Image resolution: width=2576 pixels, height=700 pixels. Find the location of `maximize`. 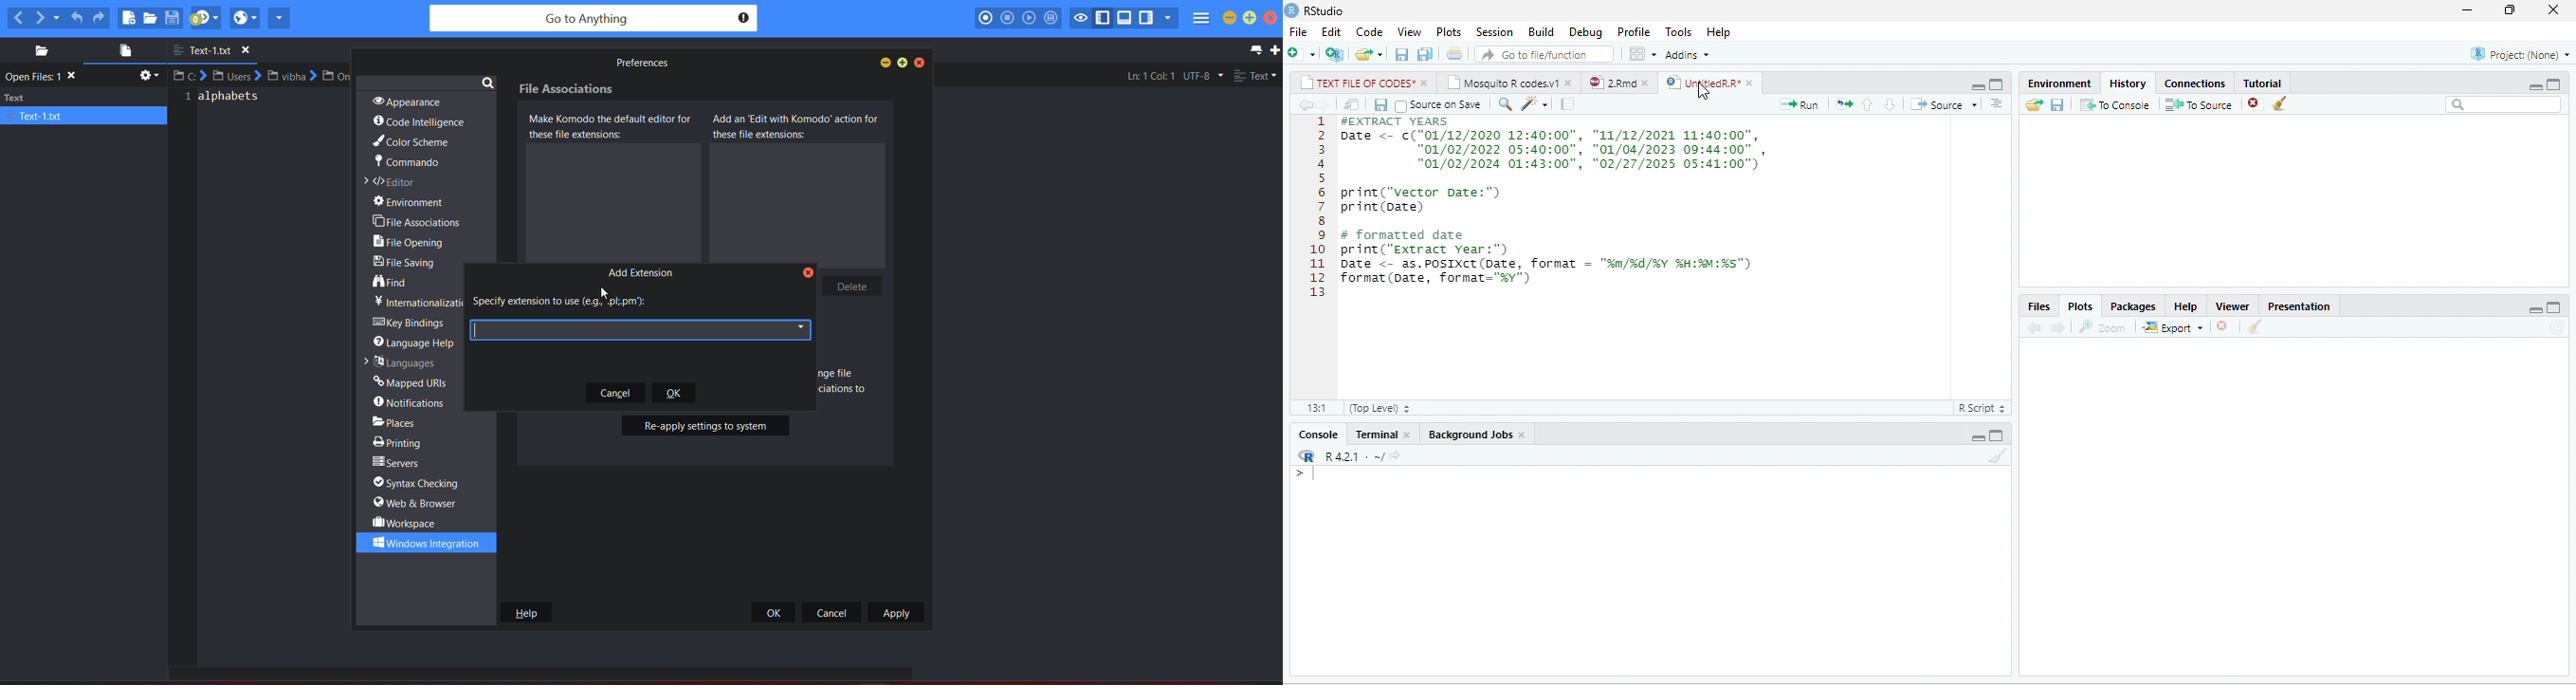

maximize is located at coordinates (2554, 307).